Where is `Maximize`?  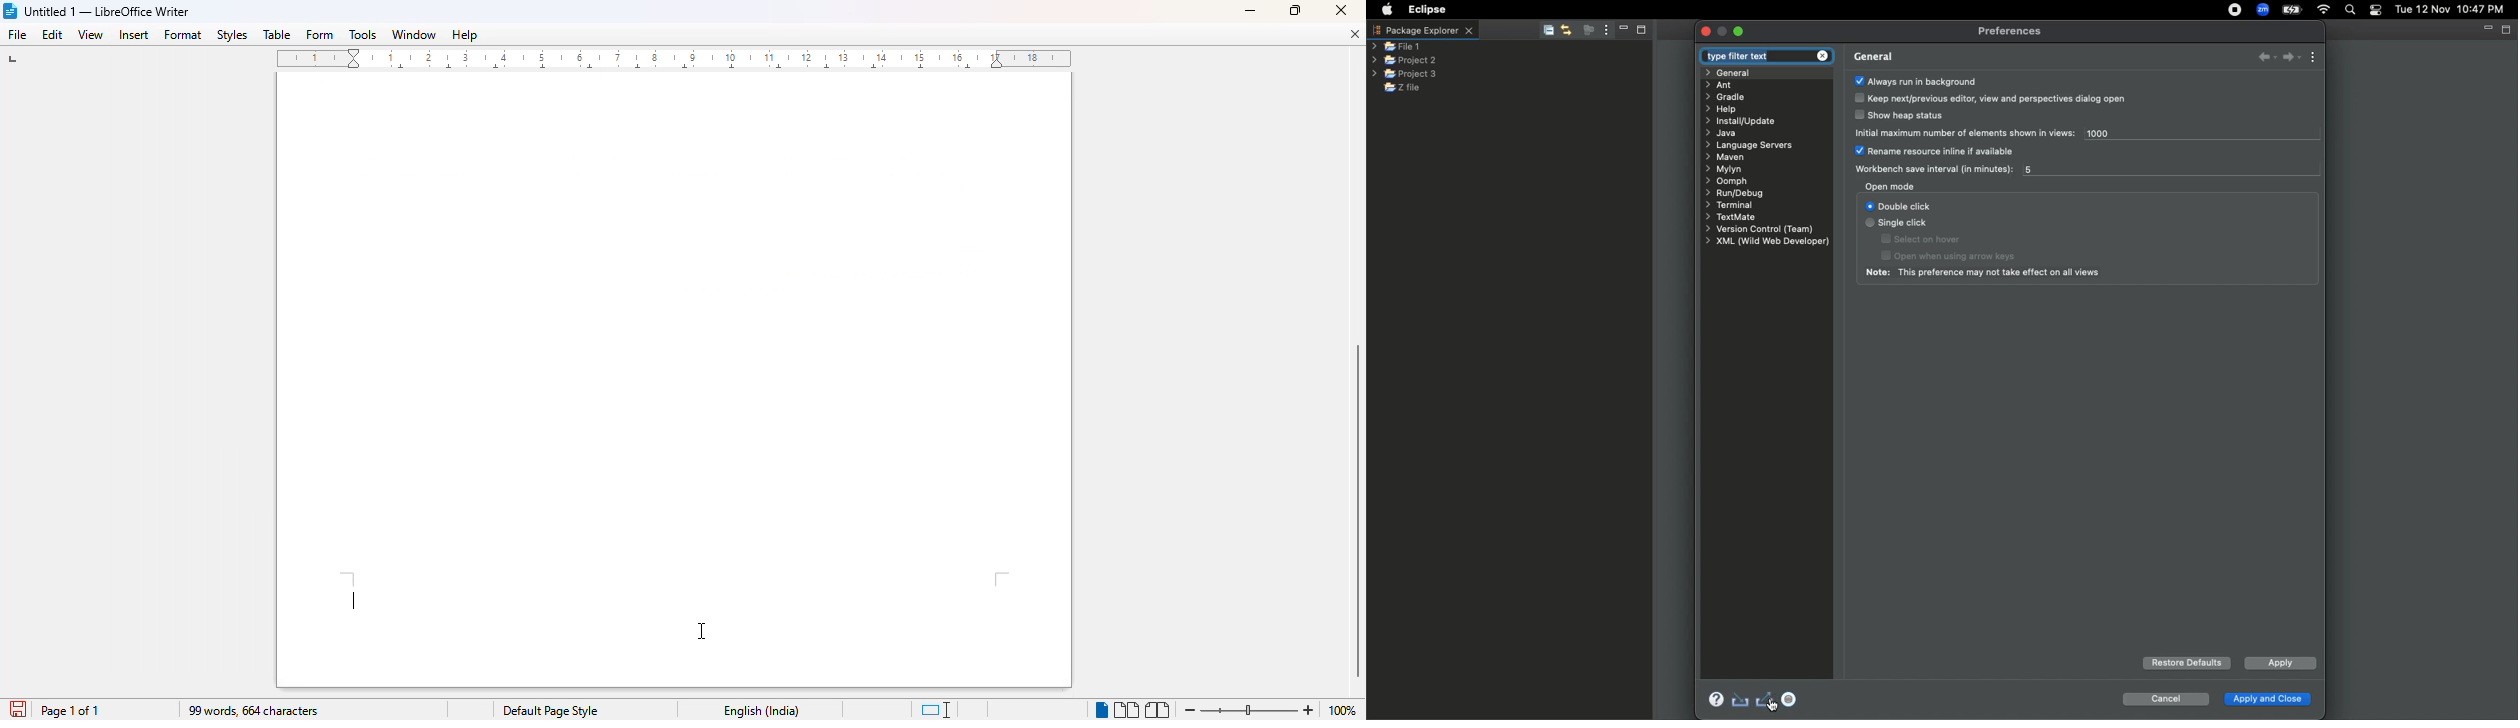
Maximize is located at coordinates (2508, 30).